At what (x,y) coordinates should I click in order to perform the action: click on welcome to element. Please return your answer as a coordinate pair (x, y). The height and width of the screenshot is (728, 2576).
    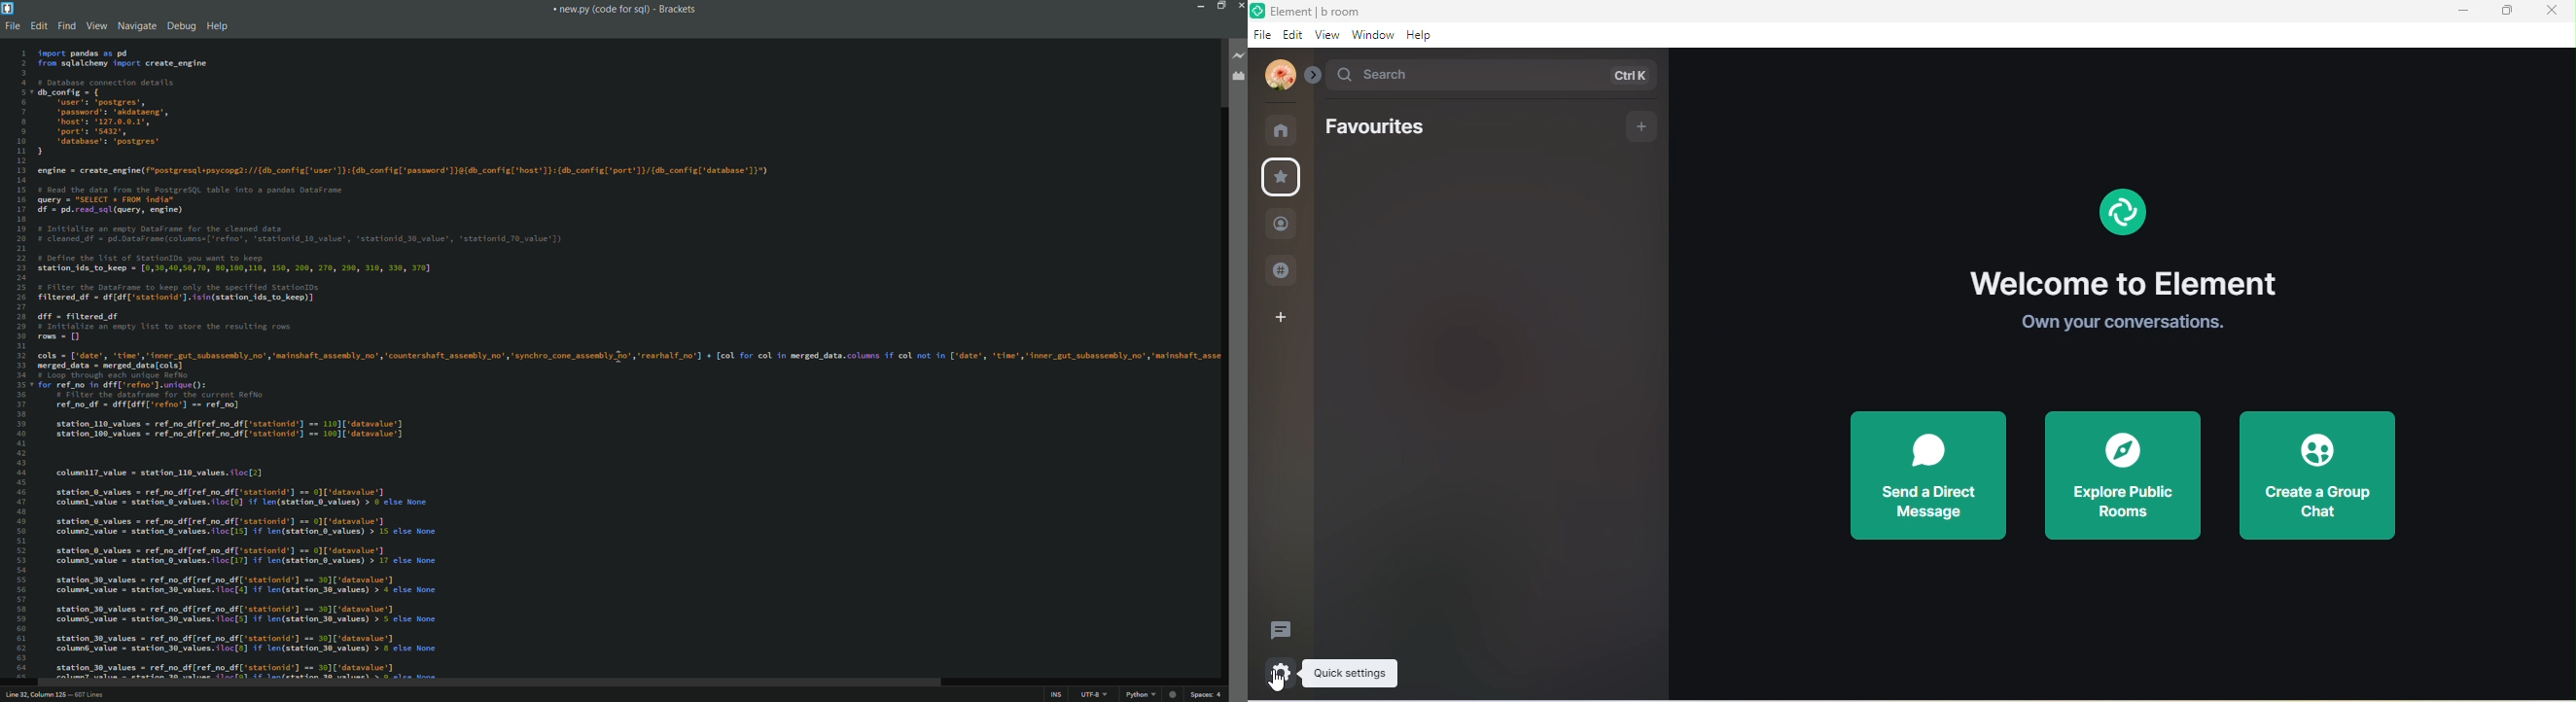
    Looking at the image, I should click on (2133, 281).